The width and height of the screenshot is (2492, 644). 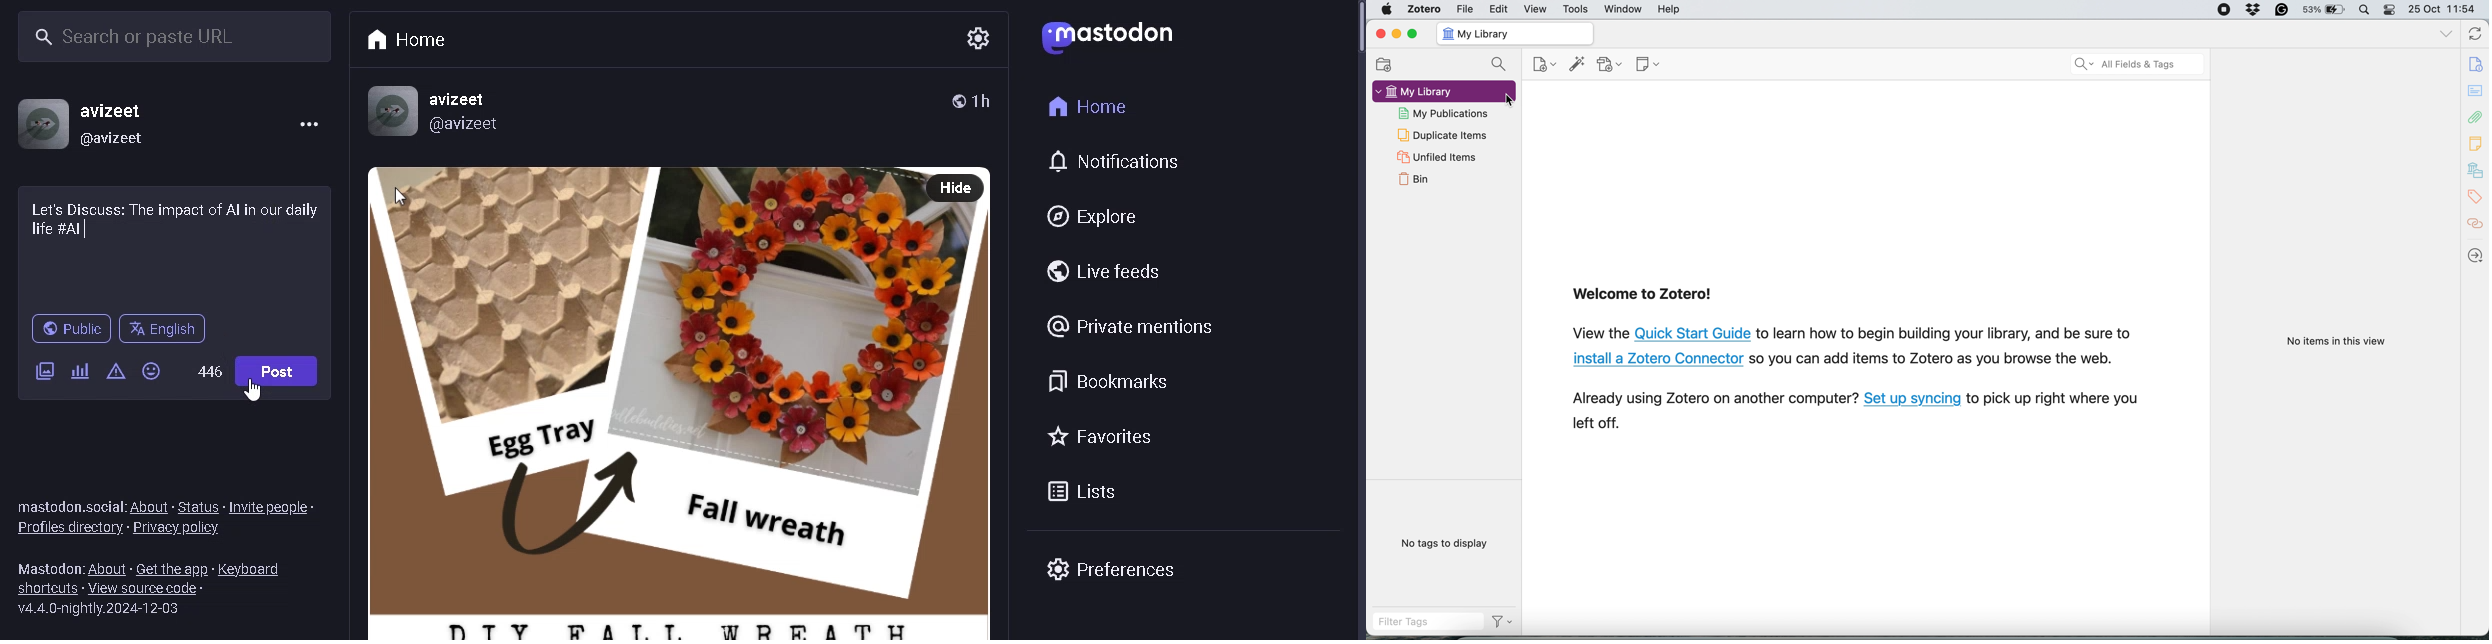 I want to click on new collection, so click(x=1388, y=64).